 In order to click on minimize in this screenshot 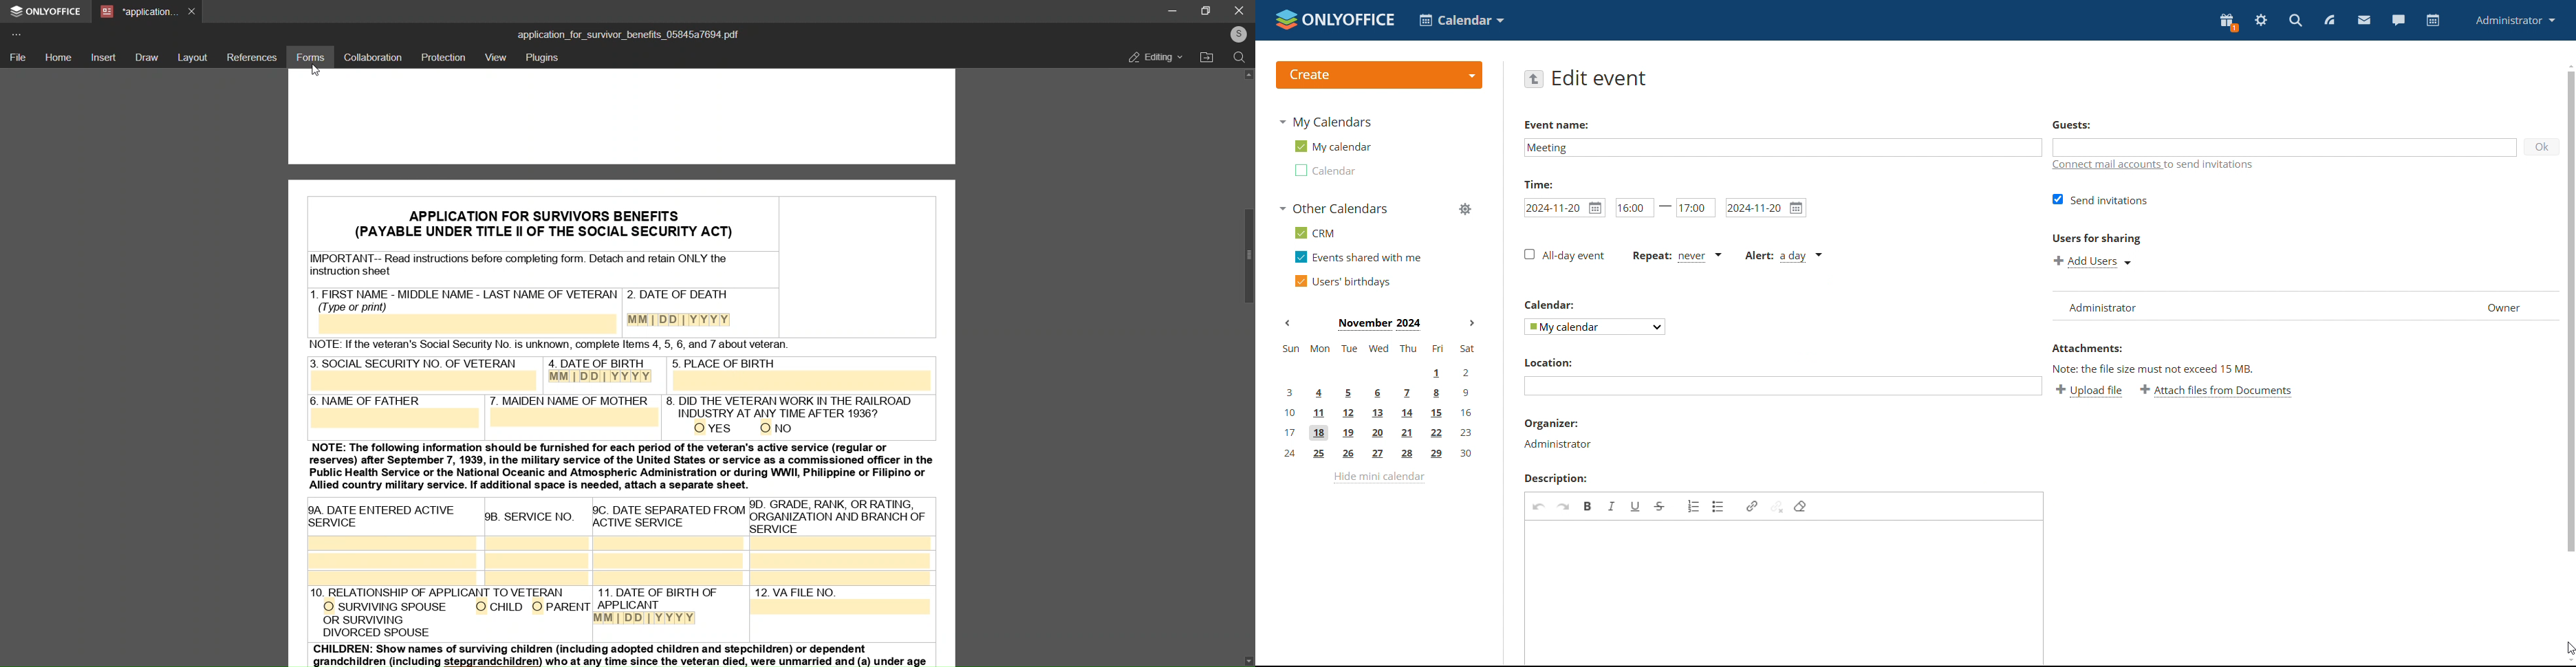, I will do `click(1169, 10)`.